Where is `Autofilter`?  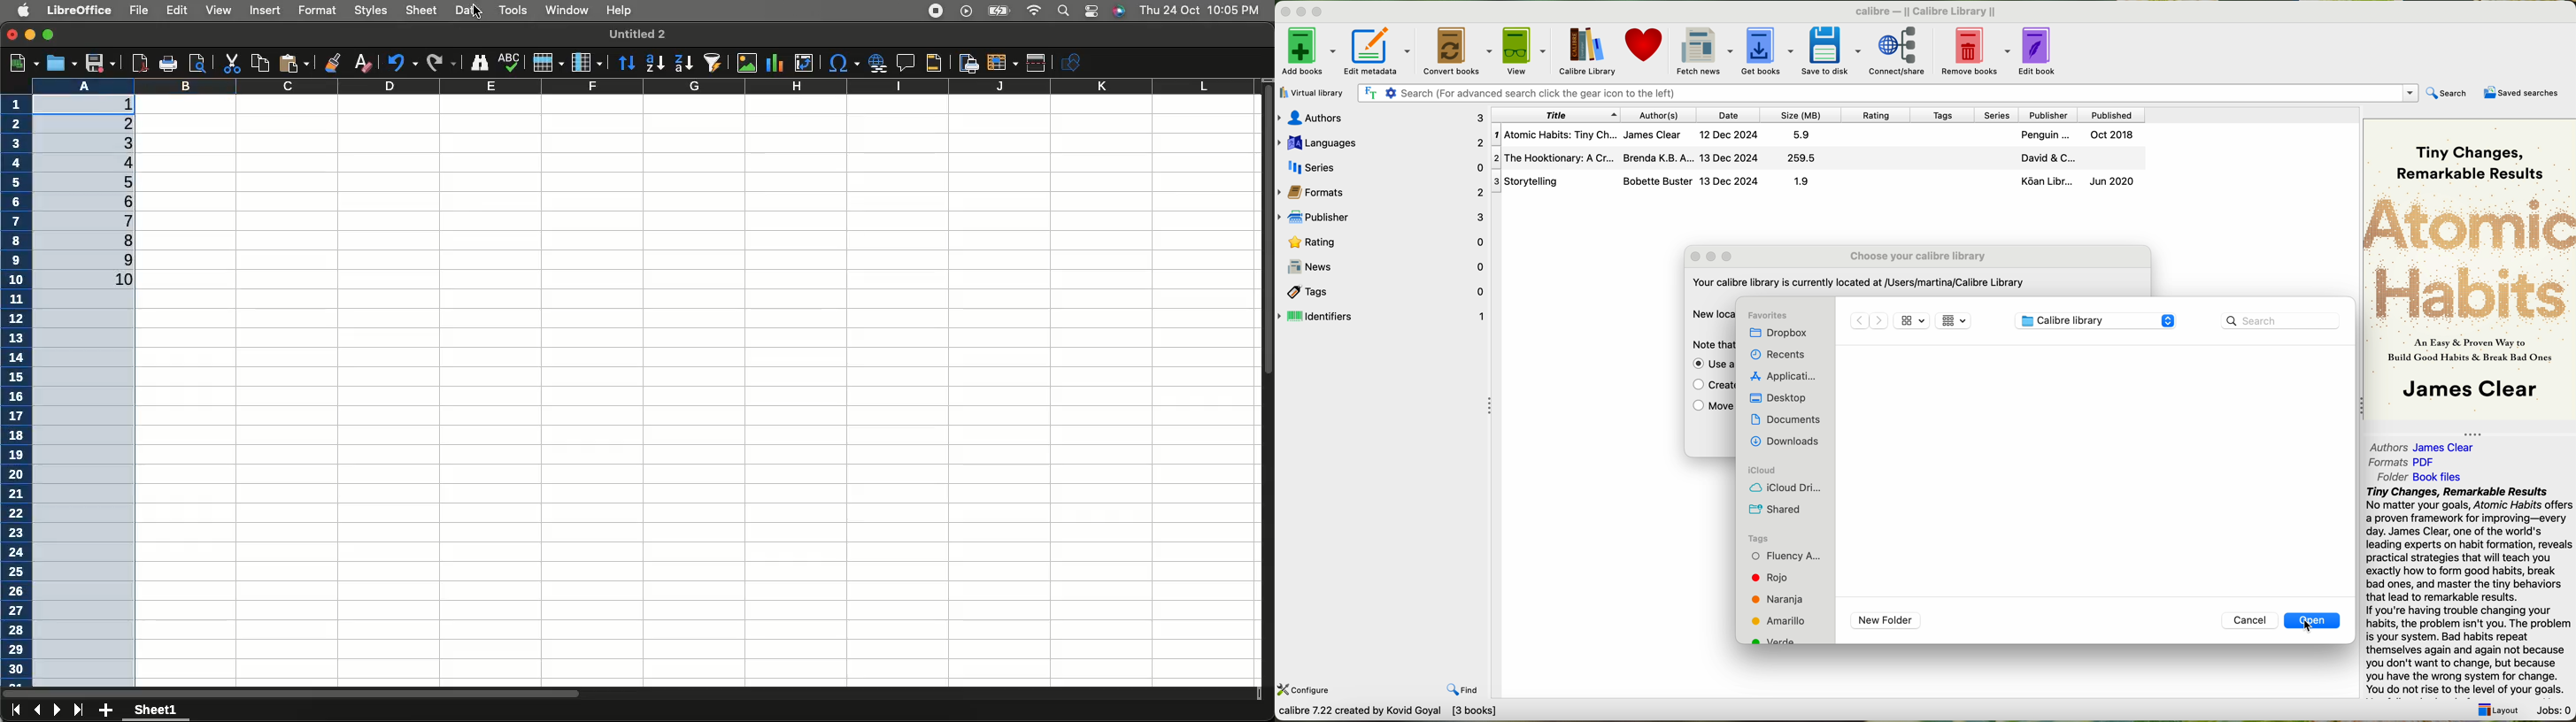
Autofilter is located at coordinates (712, 63).